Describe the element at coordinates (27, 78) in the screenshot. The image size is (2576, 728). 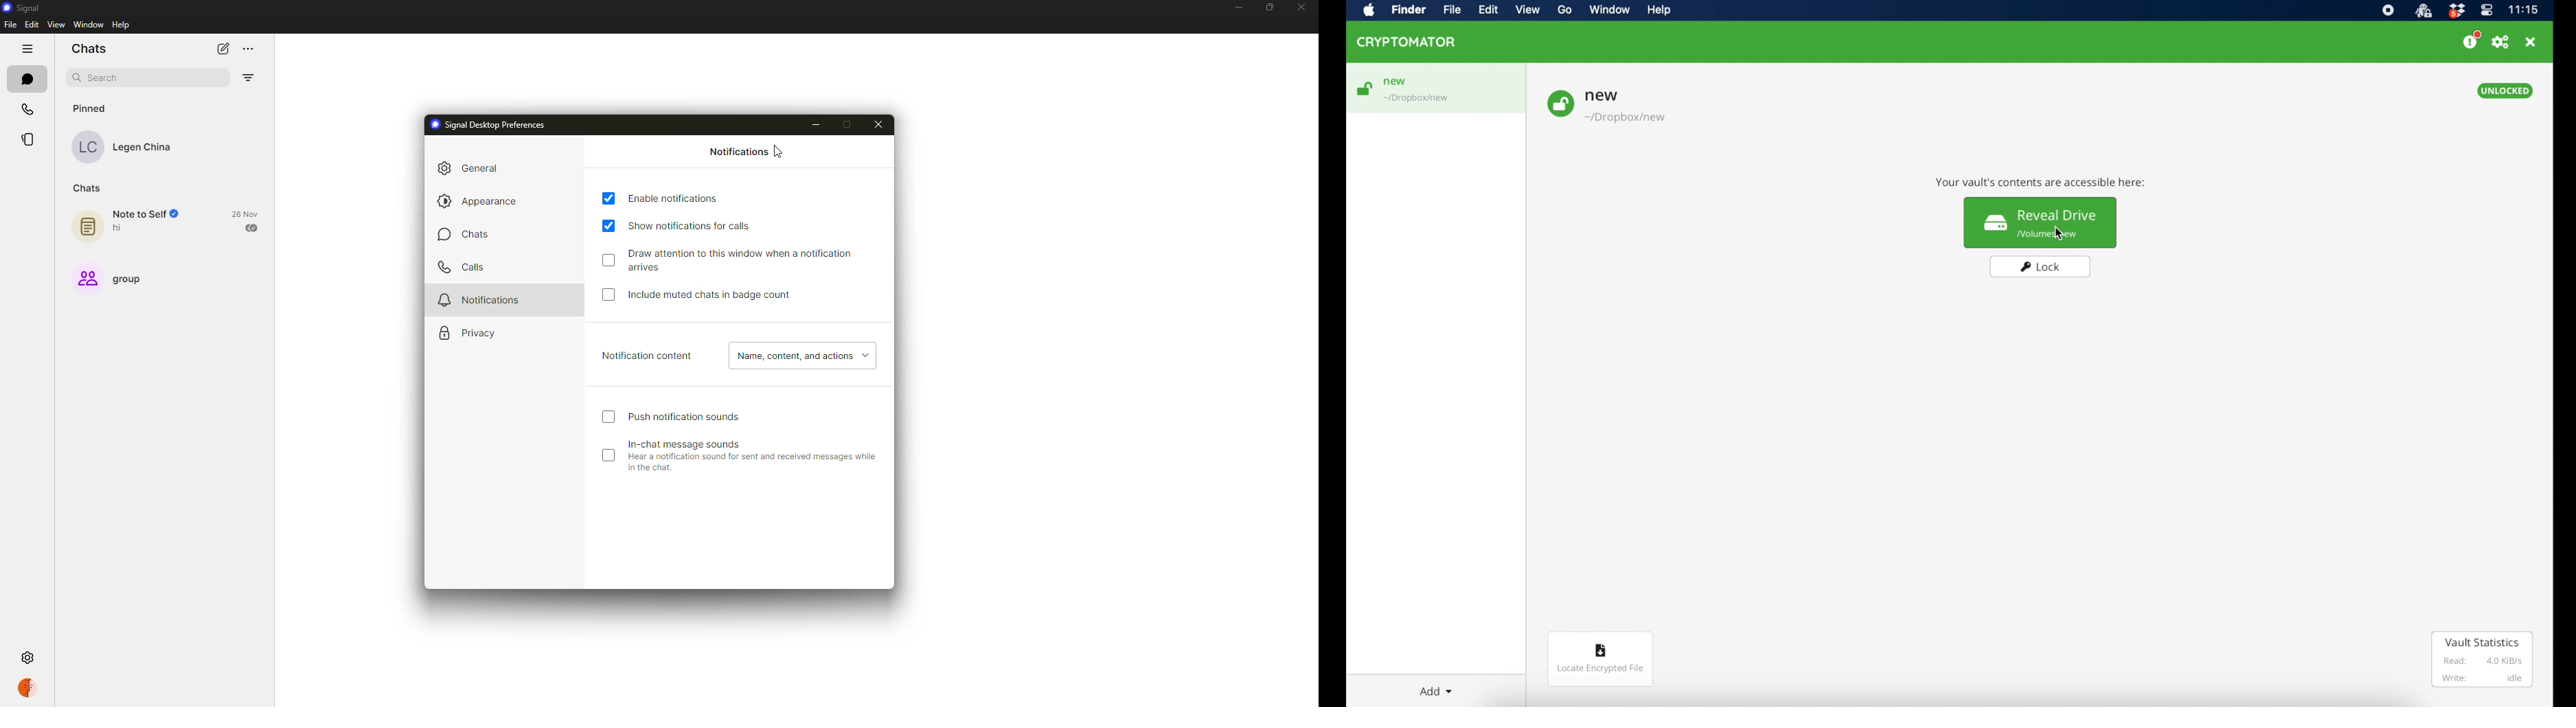
I see `chats` at that location.